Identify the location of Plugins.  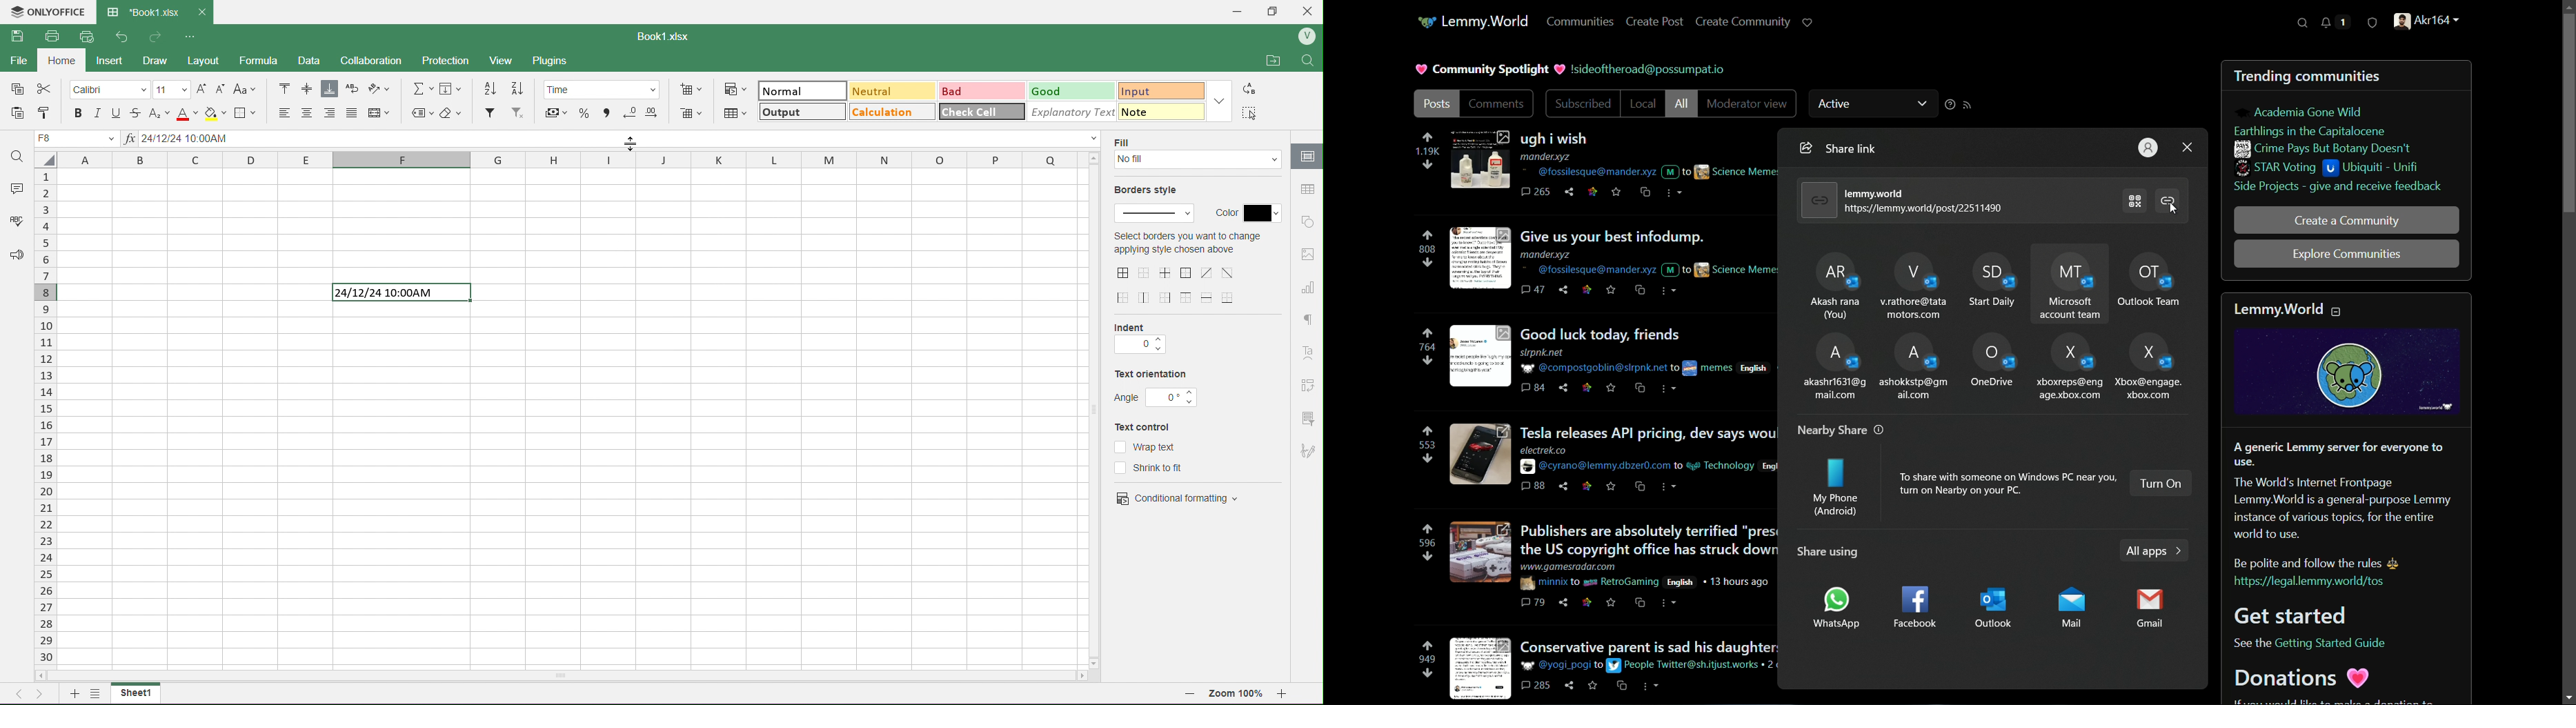
(555, 61).